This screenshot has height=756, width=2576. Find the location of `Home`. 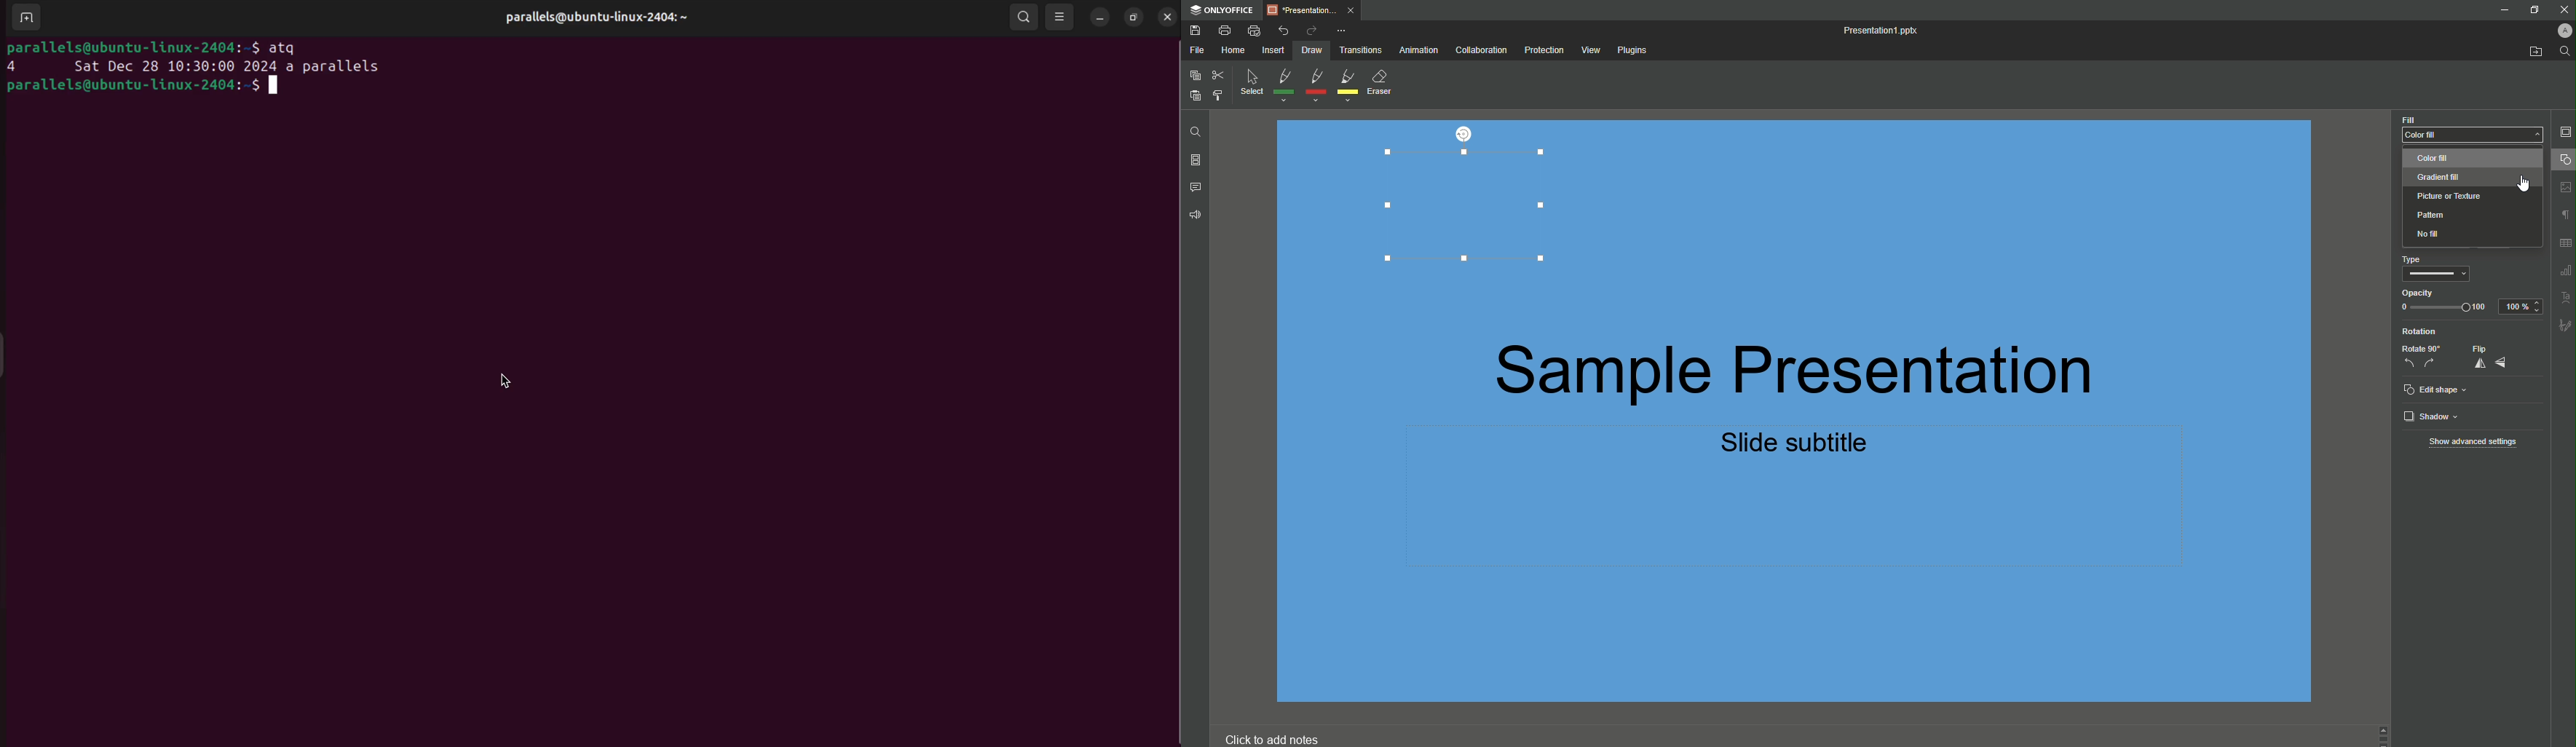

Home is located at coordinates (1232, 50).